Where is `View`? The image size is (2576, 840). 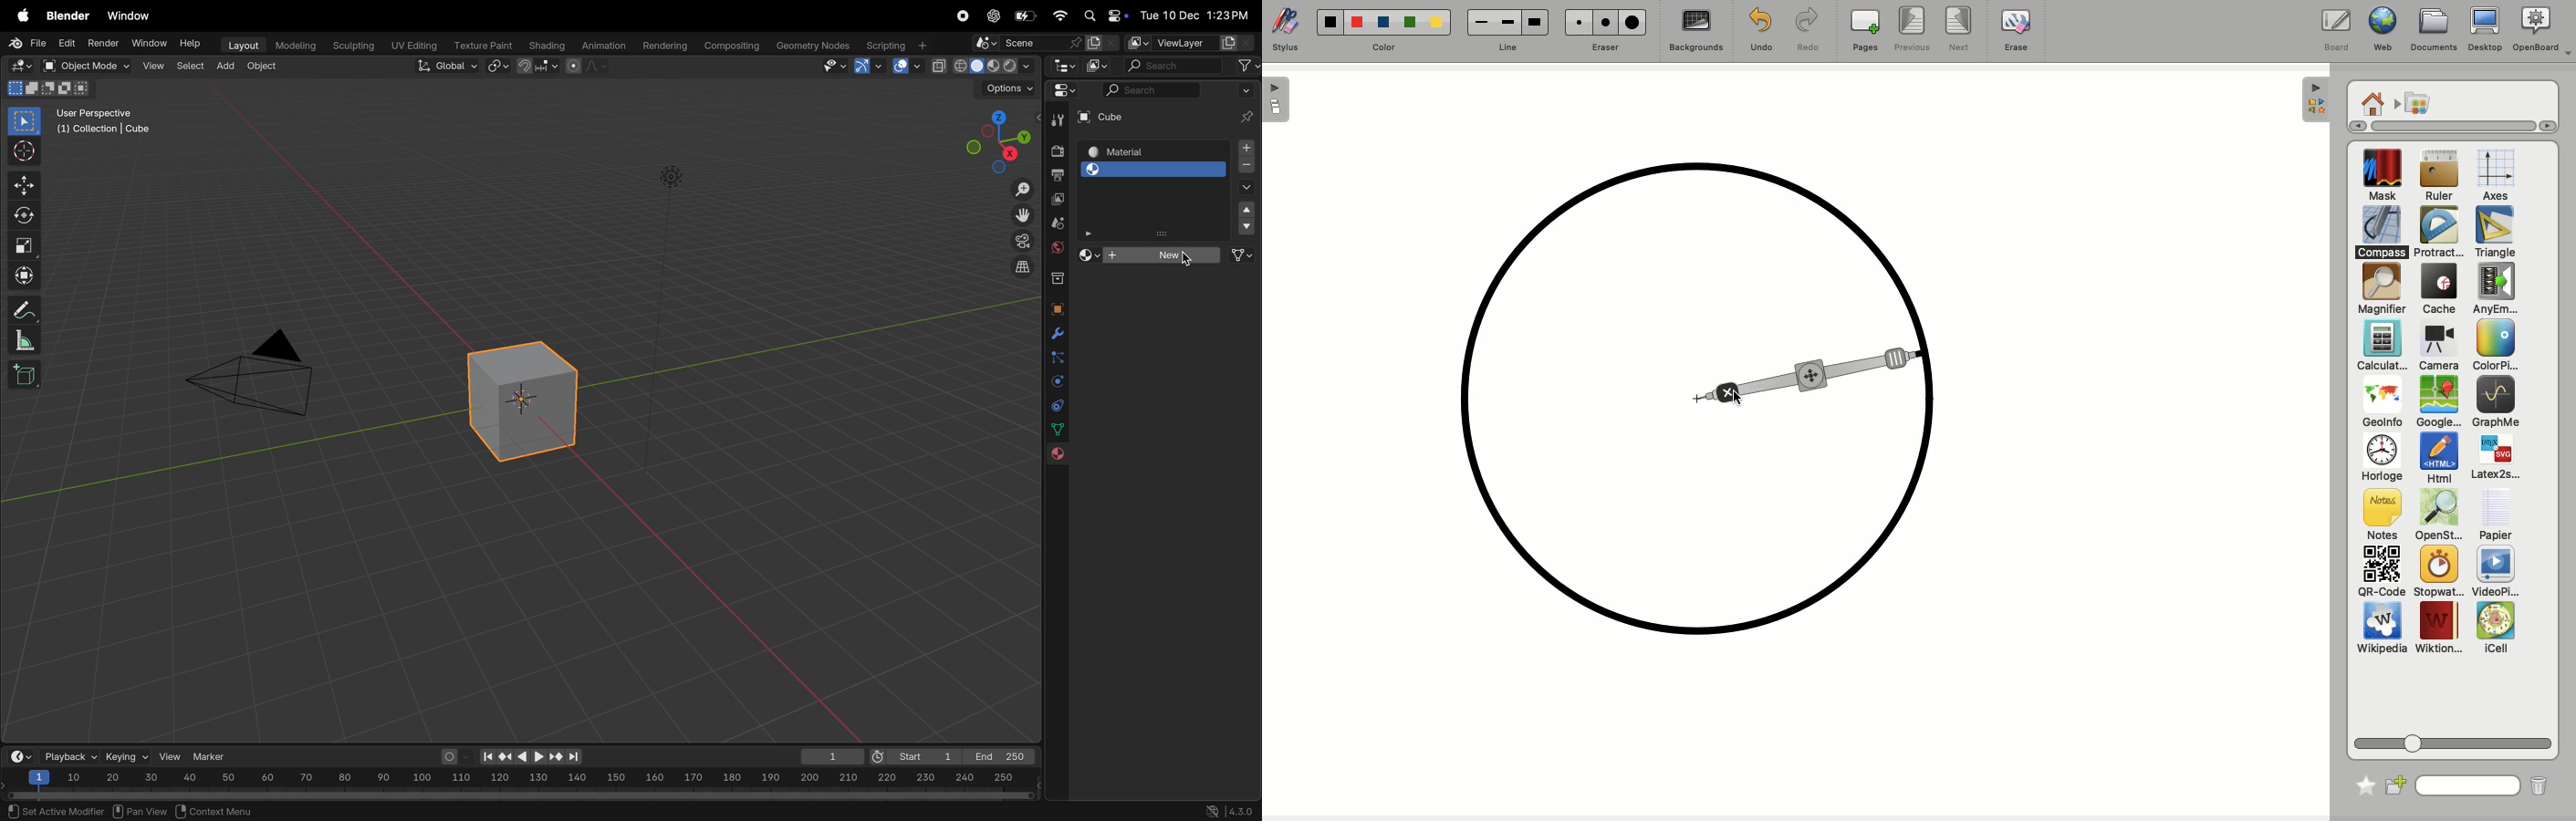
View is located at coordinates (152, 65).